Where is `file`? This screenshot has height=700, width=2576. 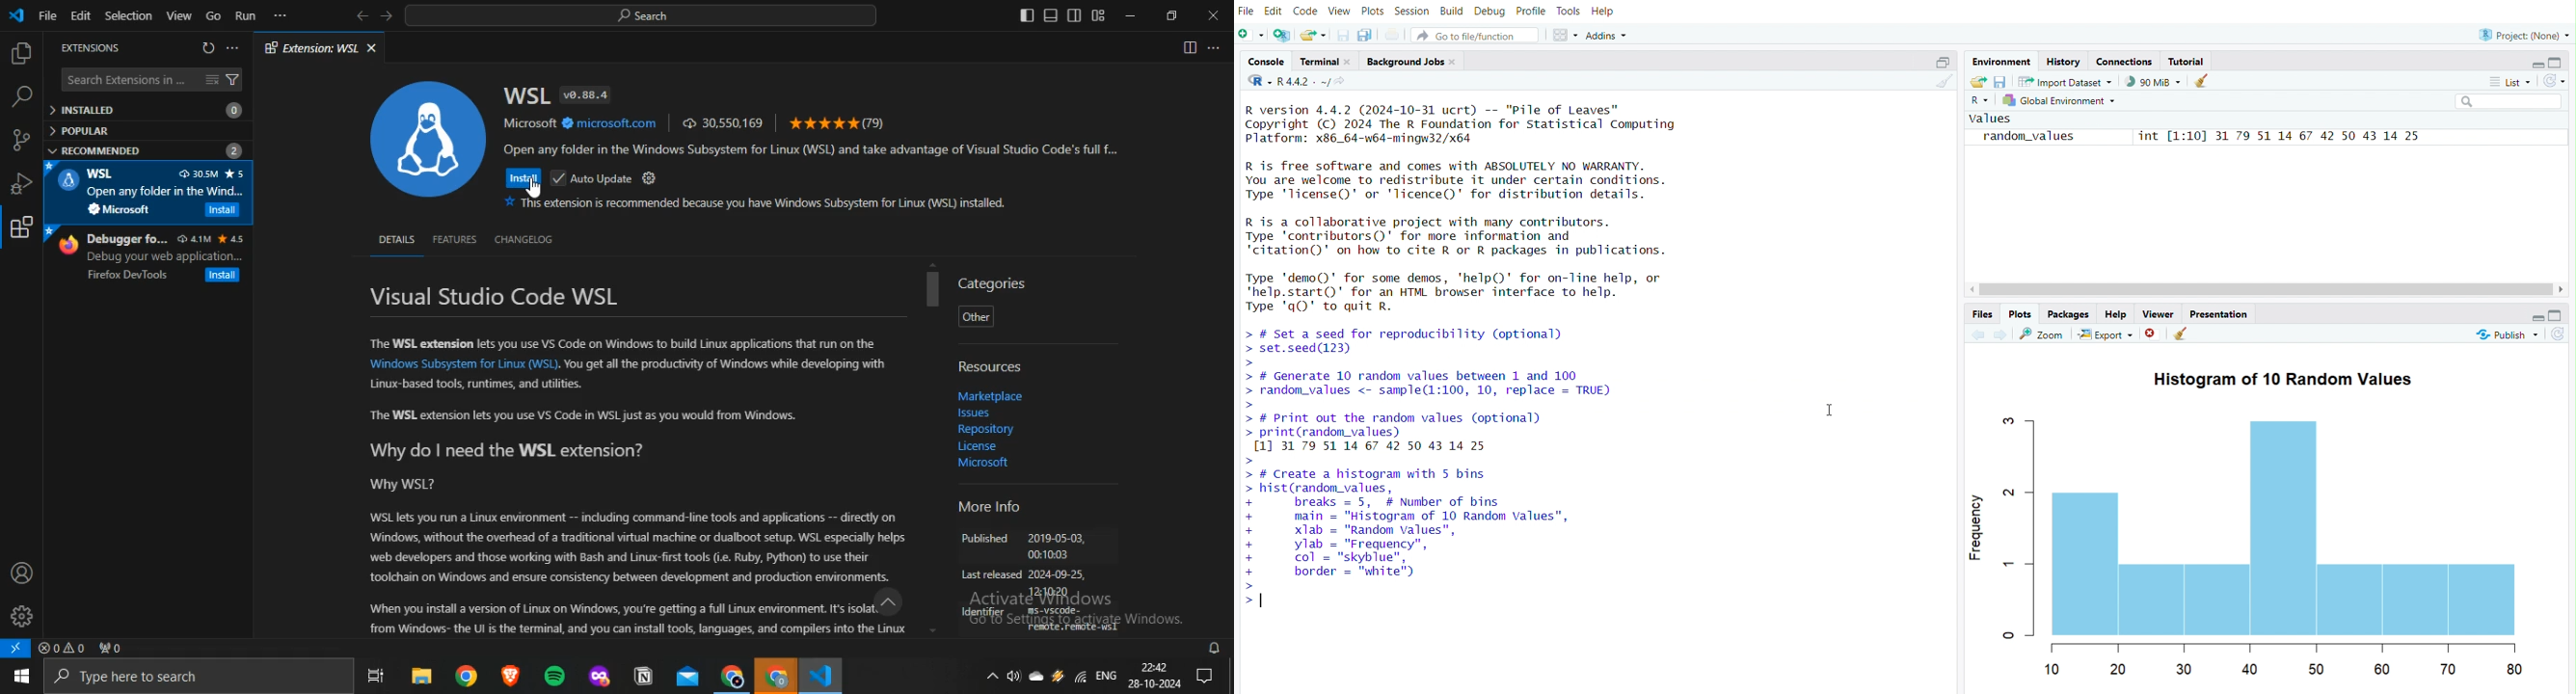 file is located at coordinates (1245, 9).